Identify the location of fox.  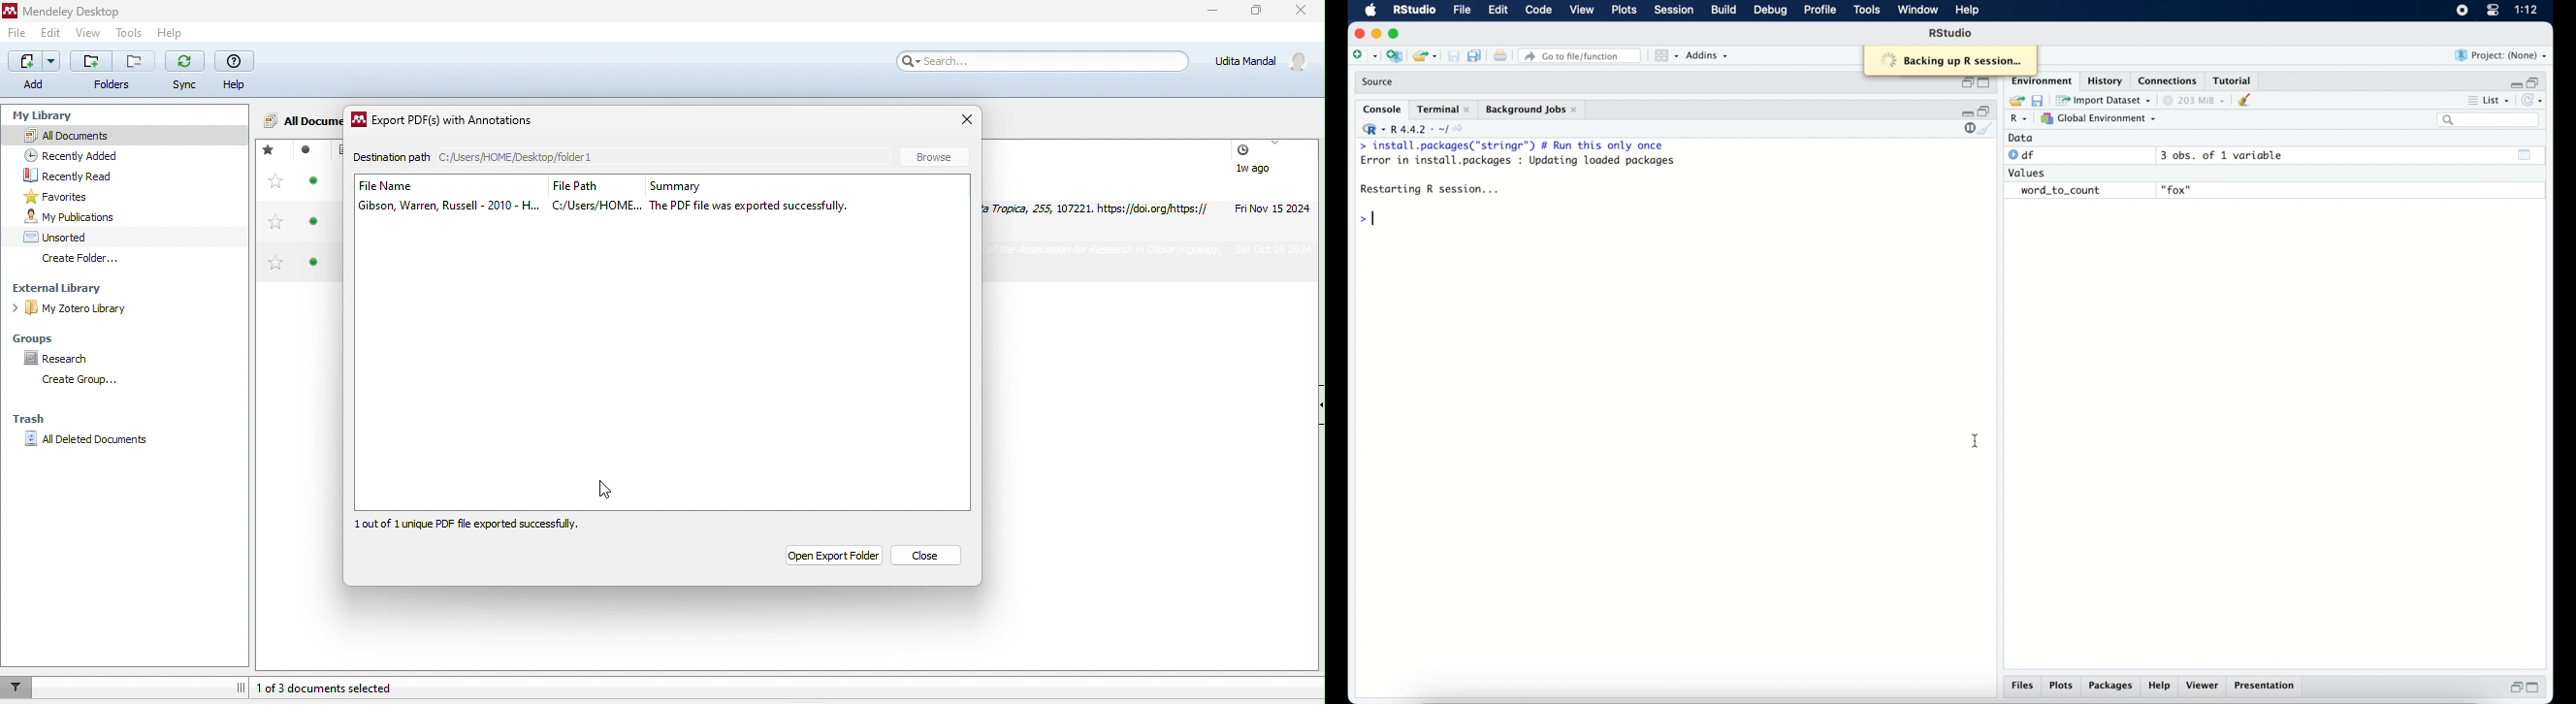
(2178, 190).